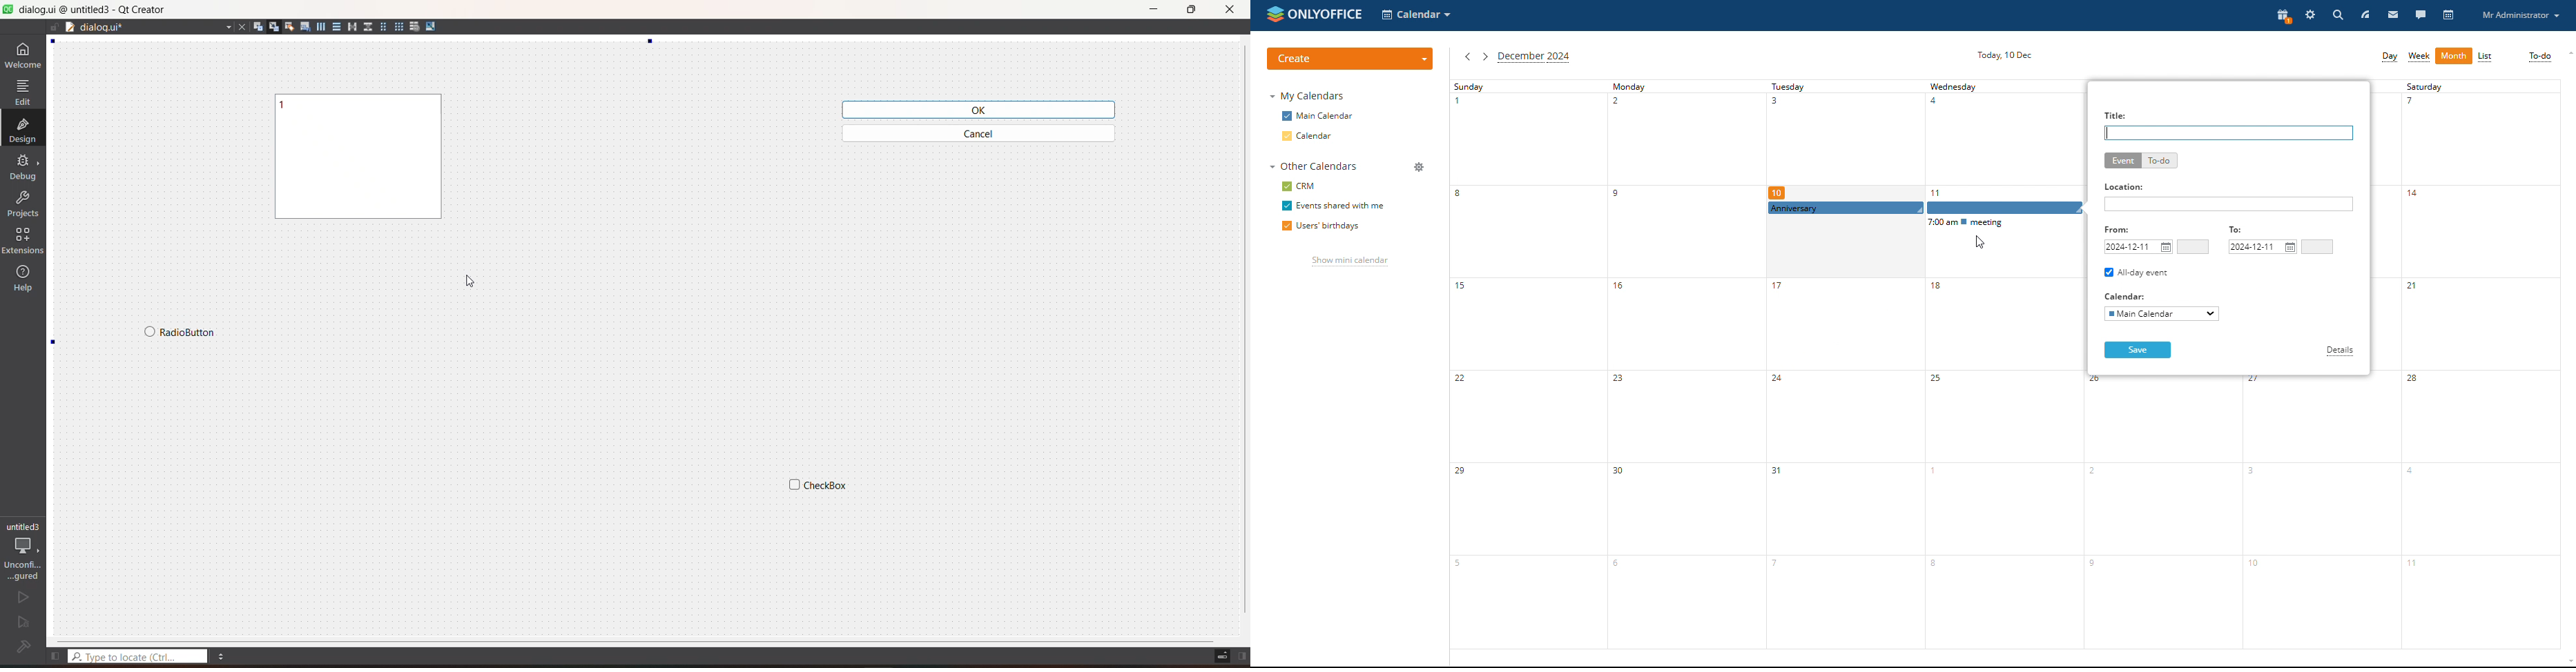  Describe the element at coordinates (1222, 655) in the screenshot. I see `toggle progress details` at that location.